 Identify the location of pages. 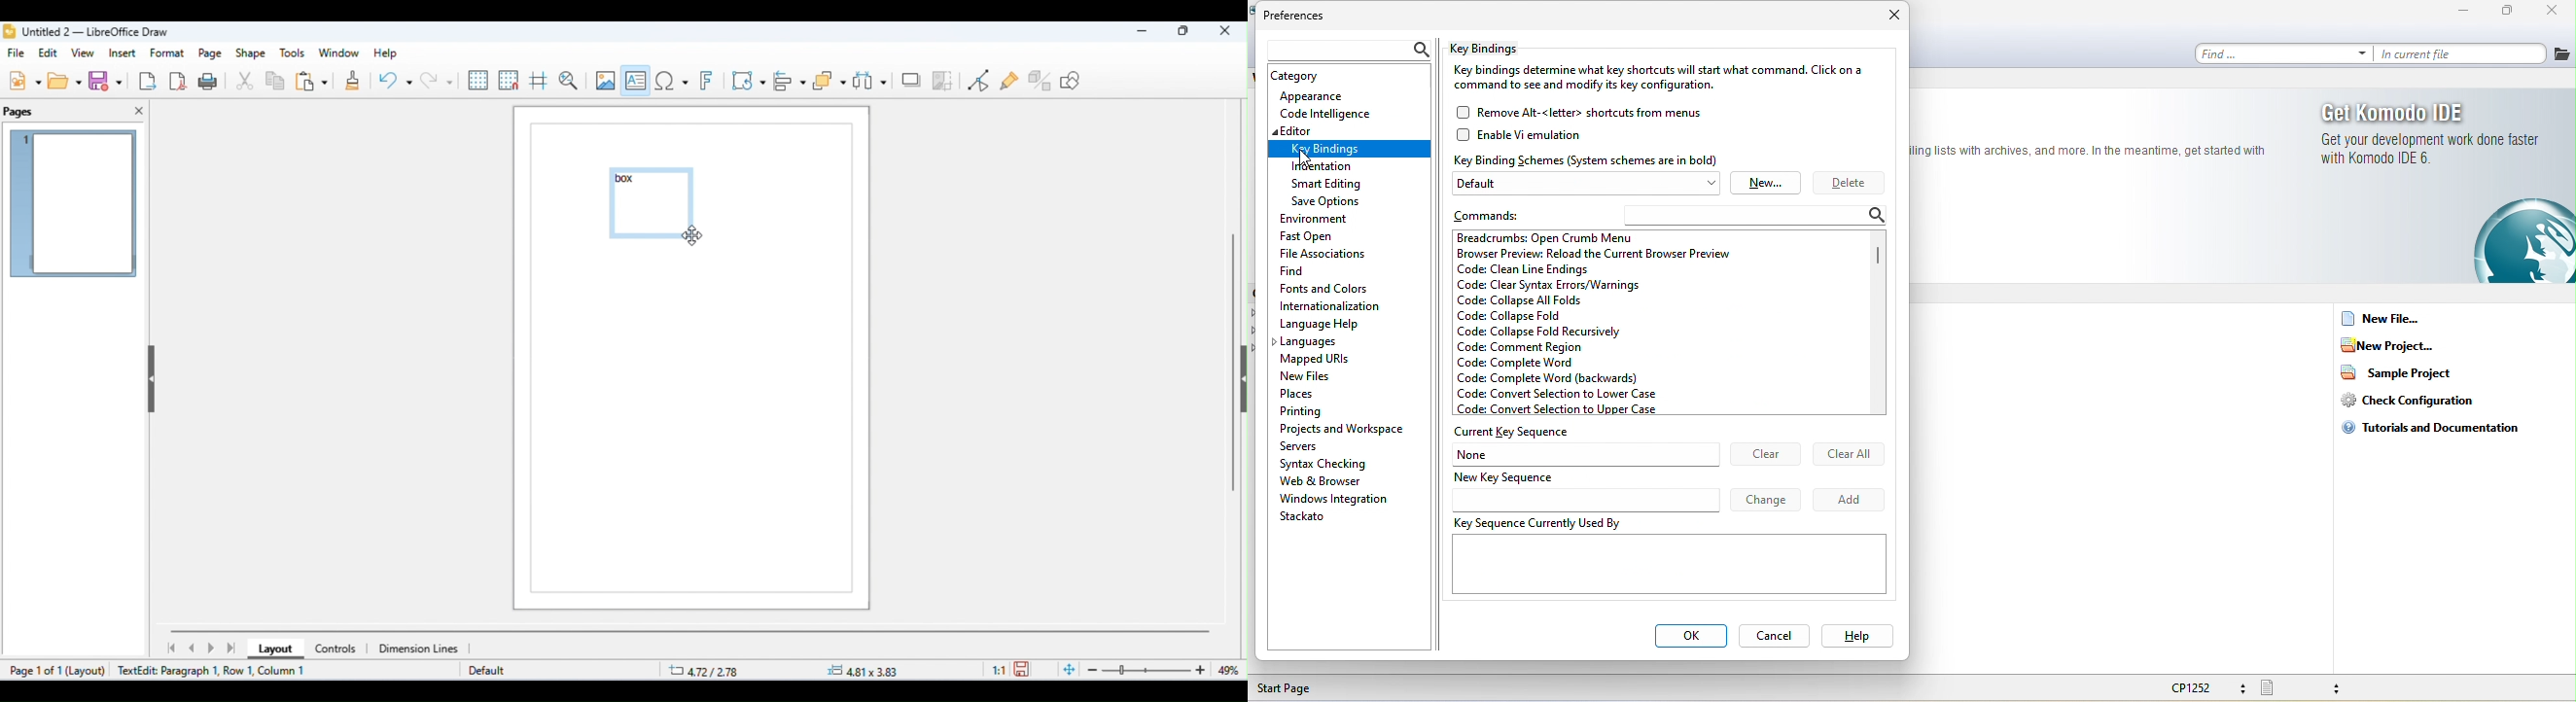
(20, 112).